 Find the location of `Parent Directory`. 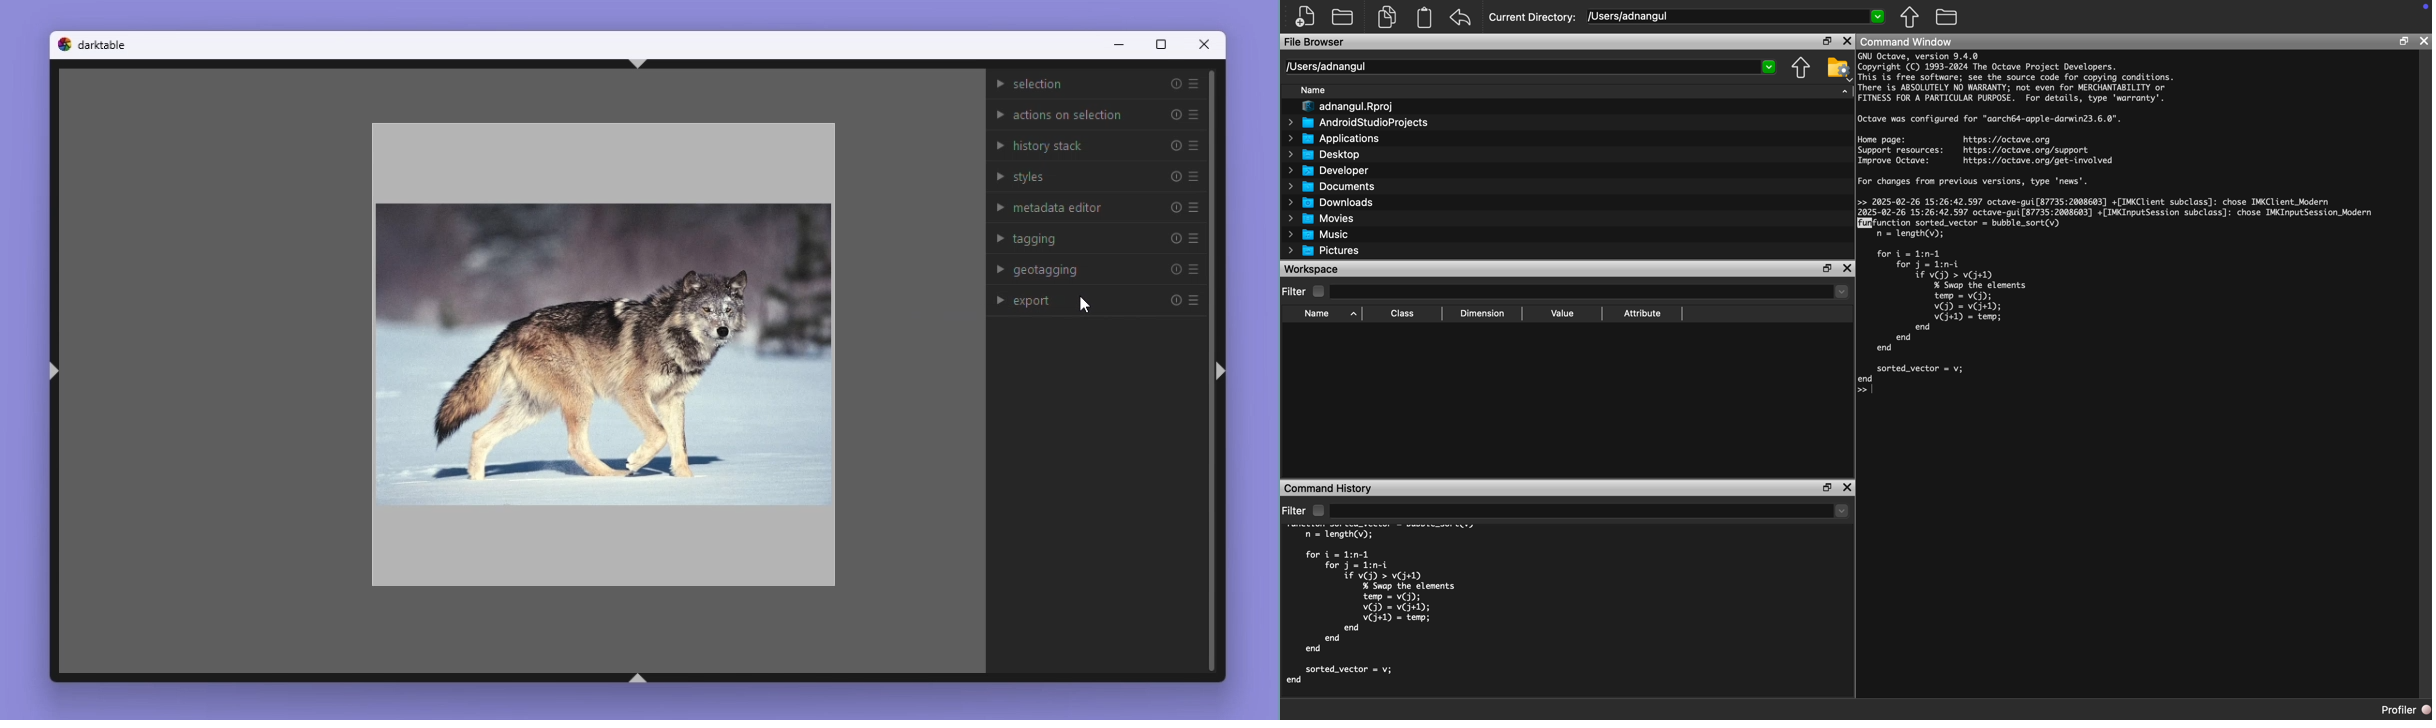

Parent Directory is located at coordinates (1801, 68).